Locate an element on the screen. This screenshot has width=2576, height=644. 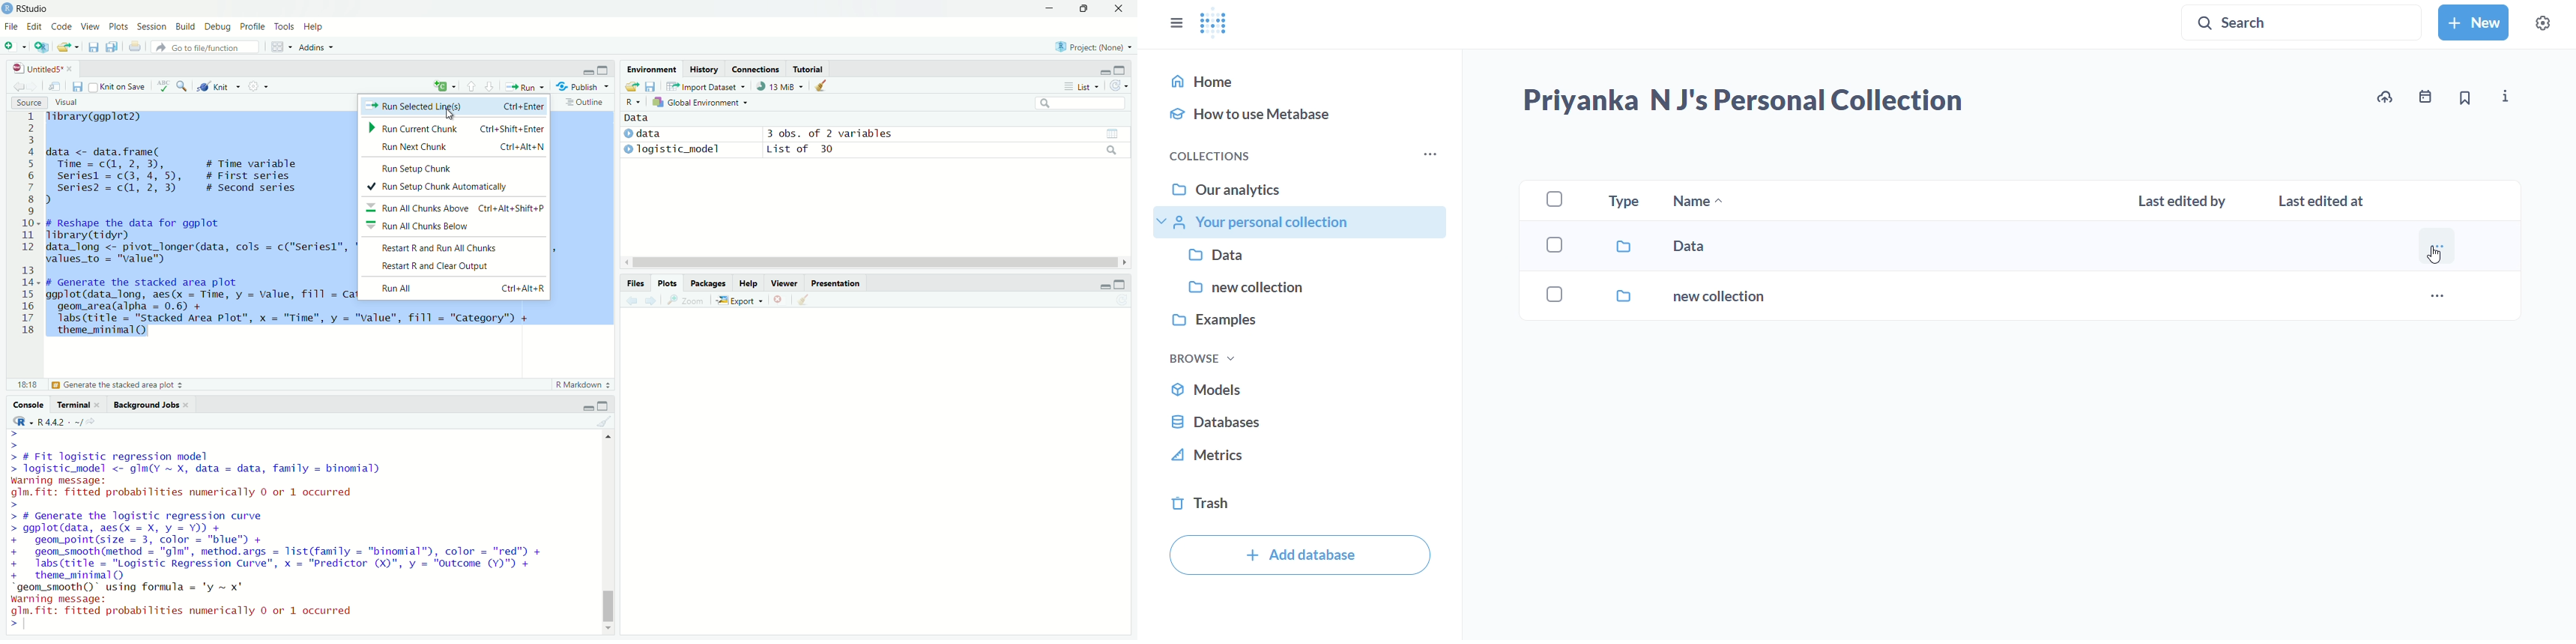
View is located at coordinates (90, 25).